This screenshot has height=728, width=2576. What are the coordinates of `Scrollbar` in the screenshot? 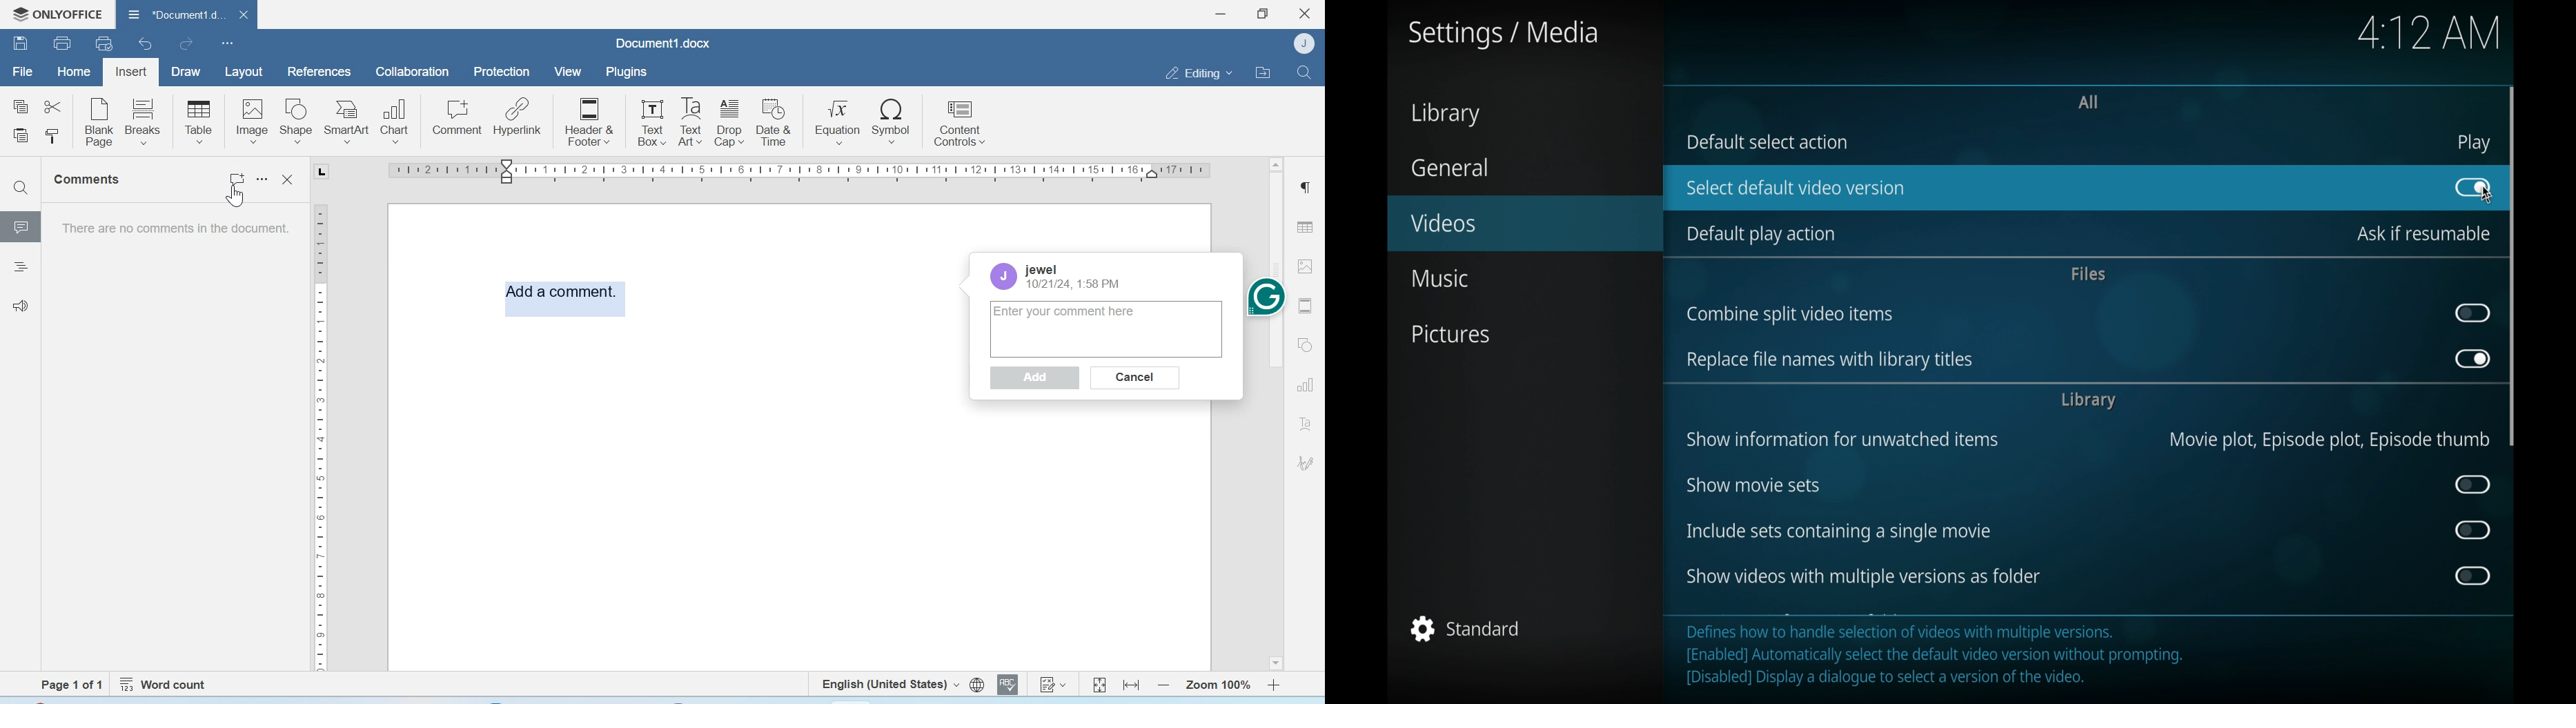 It's located at (1275, 498).